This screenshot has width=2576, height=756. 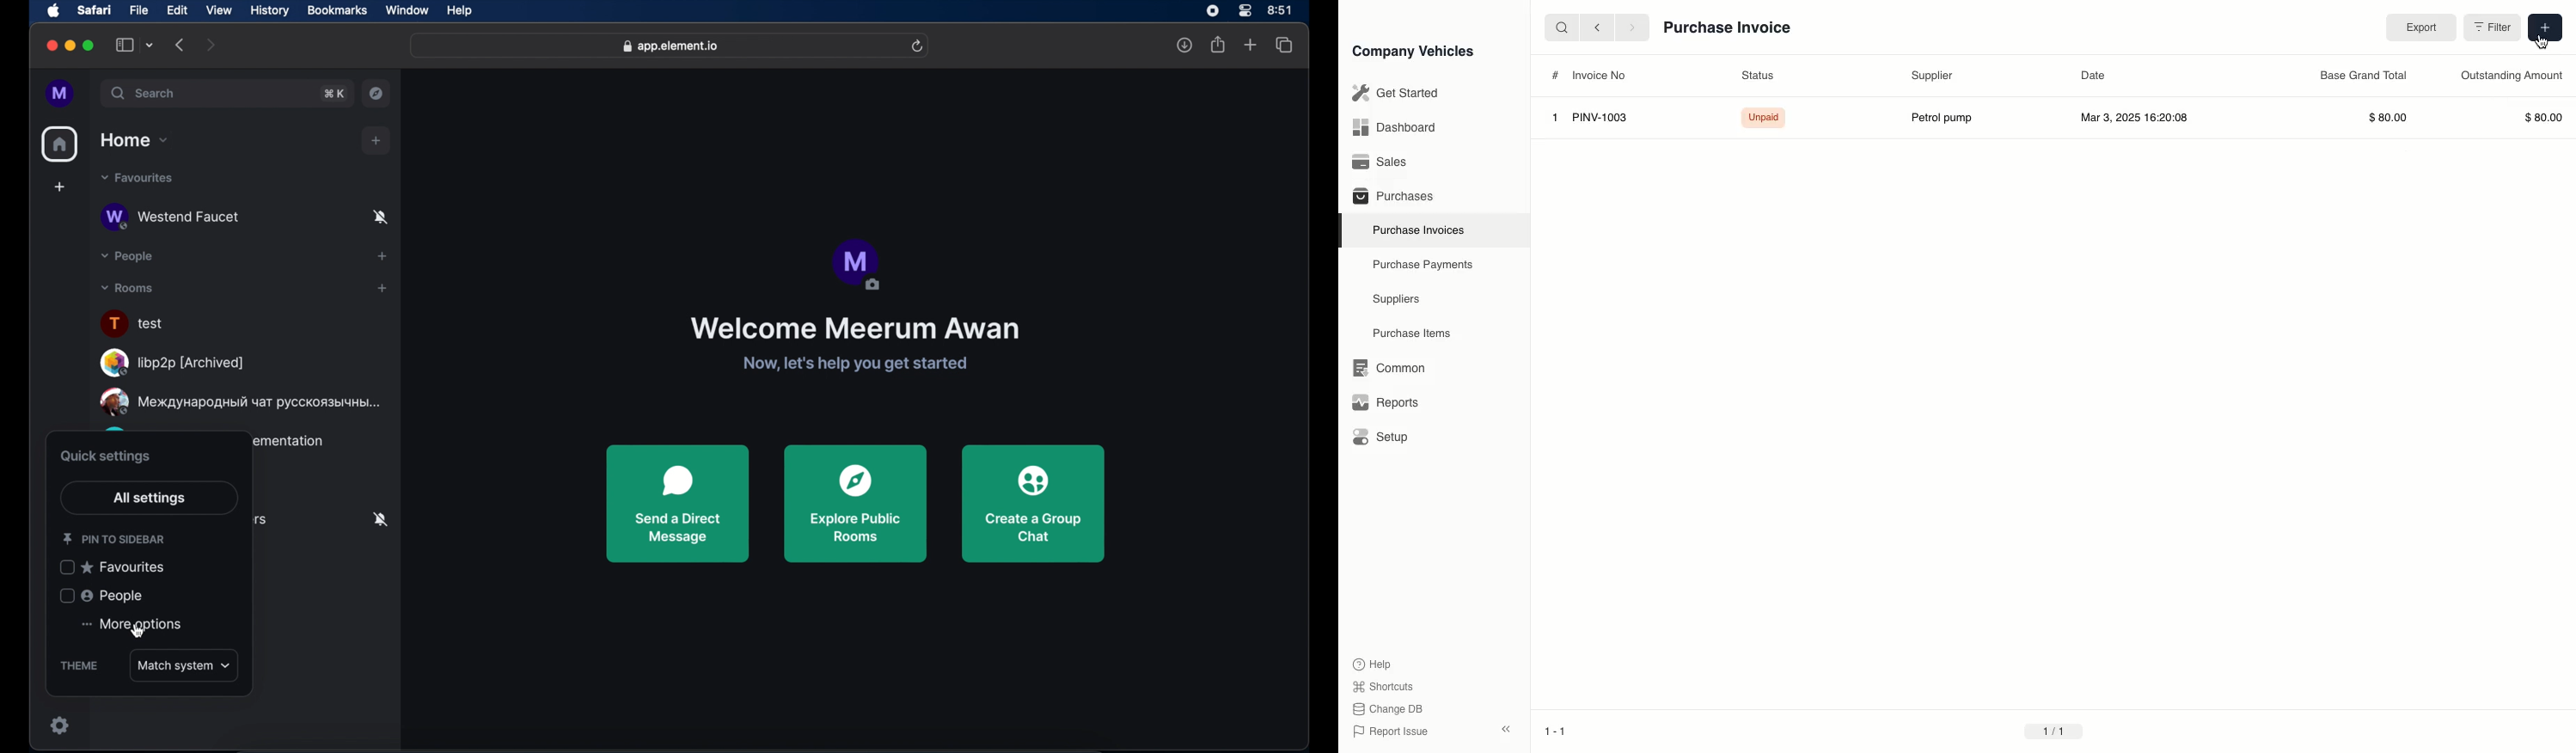 I want to click on view, so click(x=219, y=10).